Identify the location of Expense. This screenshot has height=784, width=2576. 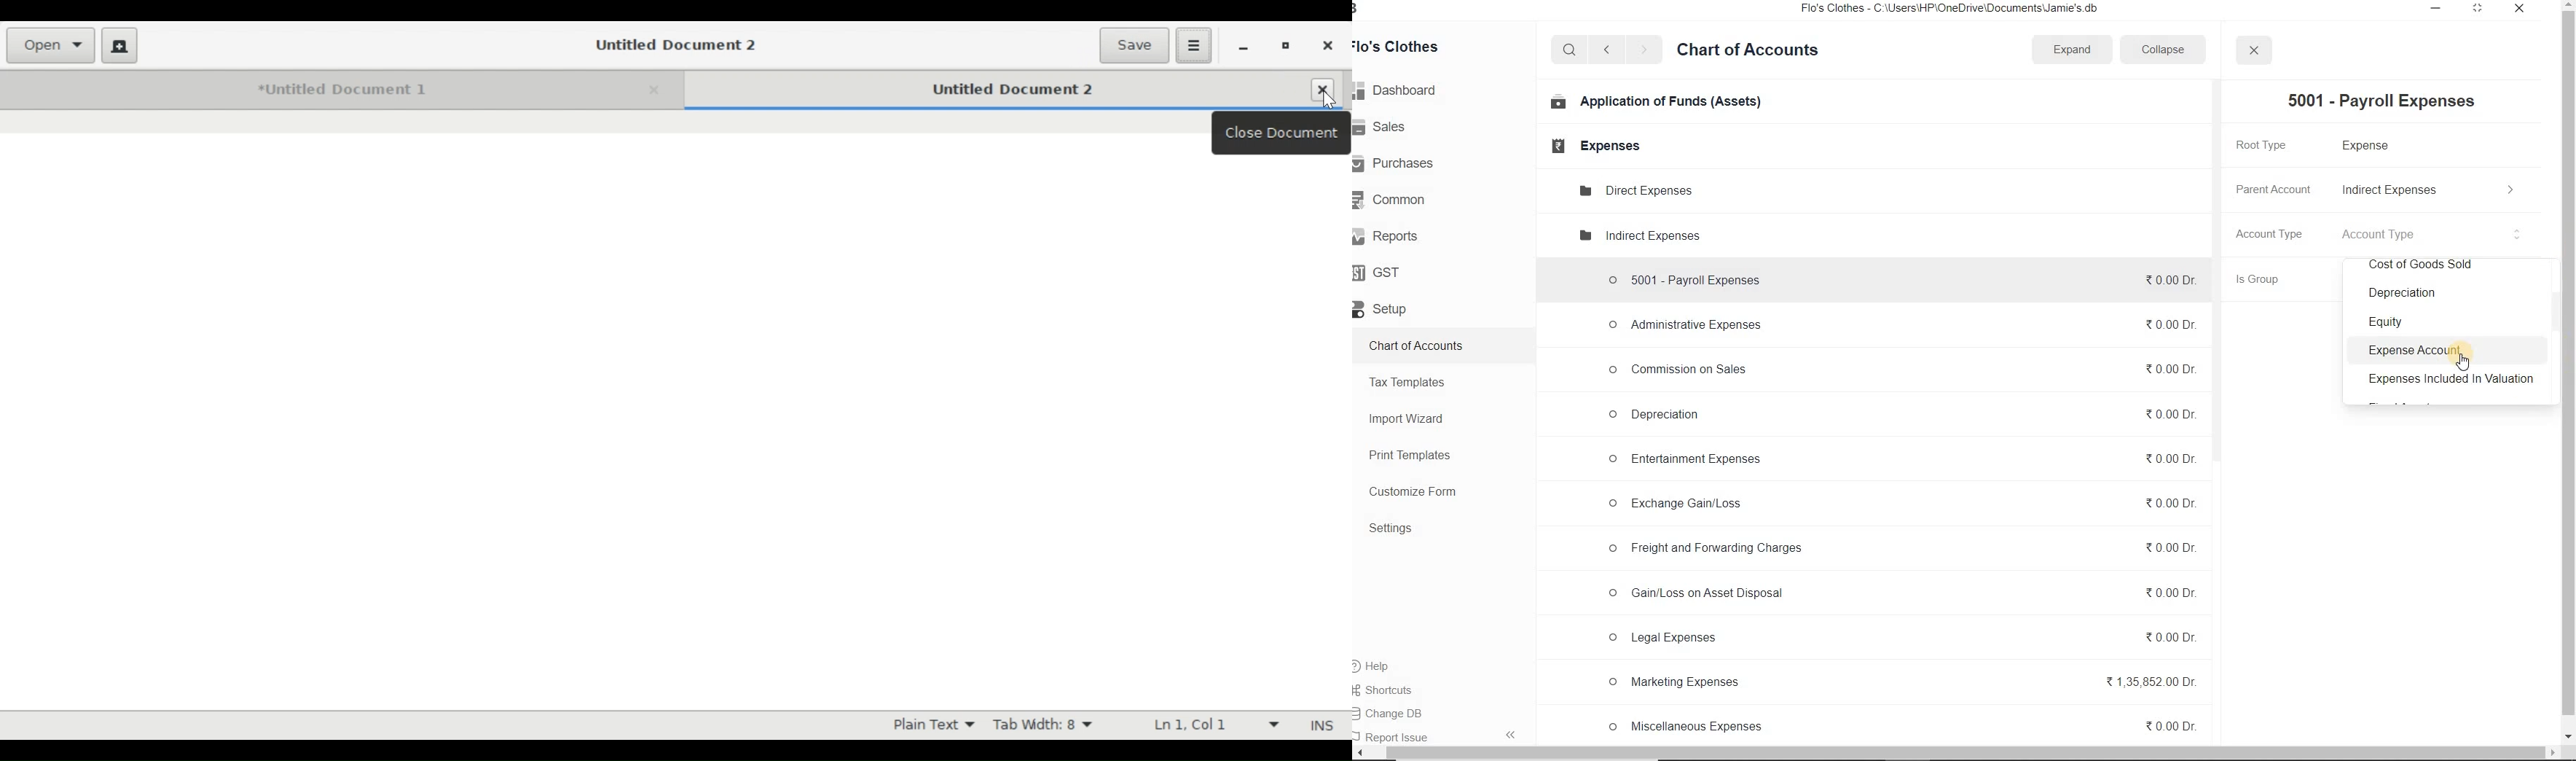
(2368, 147).